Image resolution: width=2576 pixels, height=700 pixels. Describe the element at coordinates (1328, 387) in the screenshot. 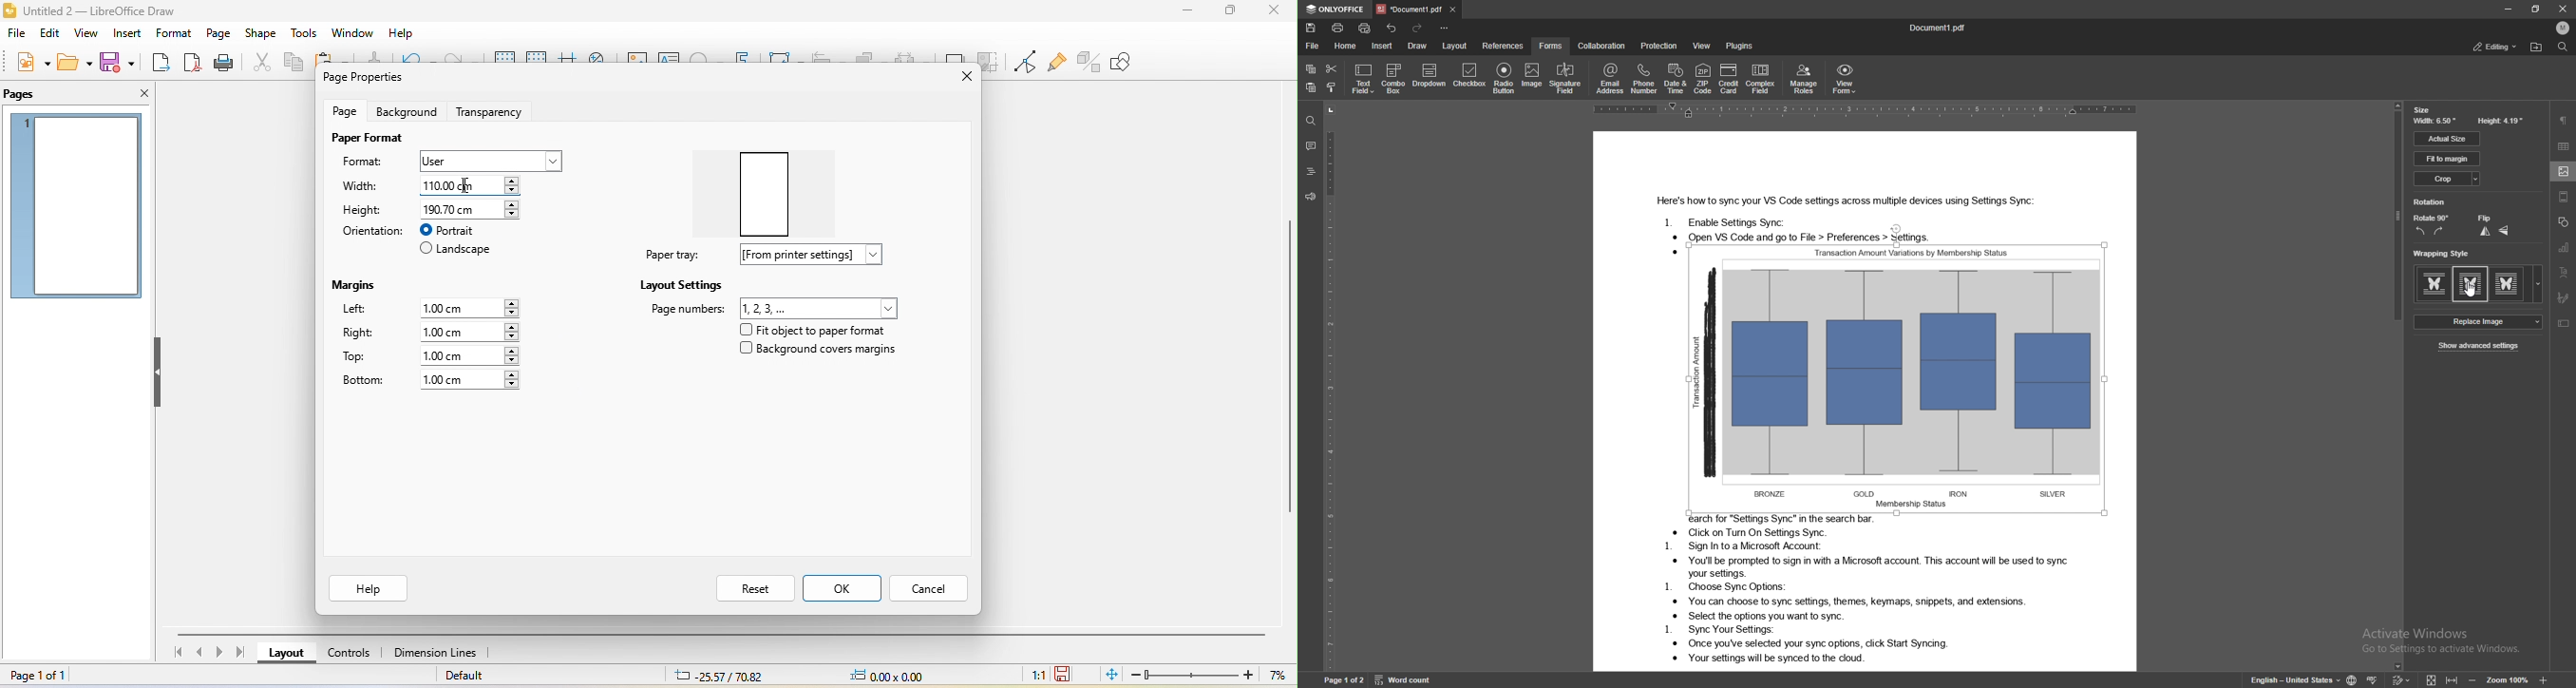

I see `vertical scale` at that location.